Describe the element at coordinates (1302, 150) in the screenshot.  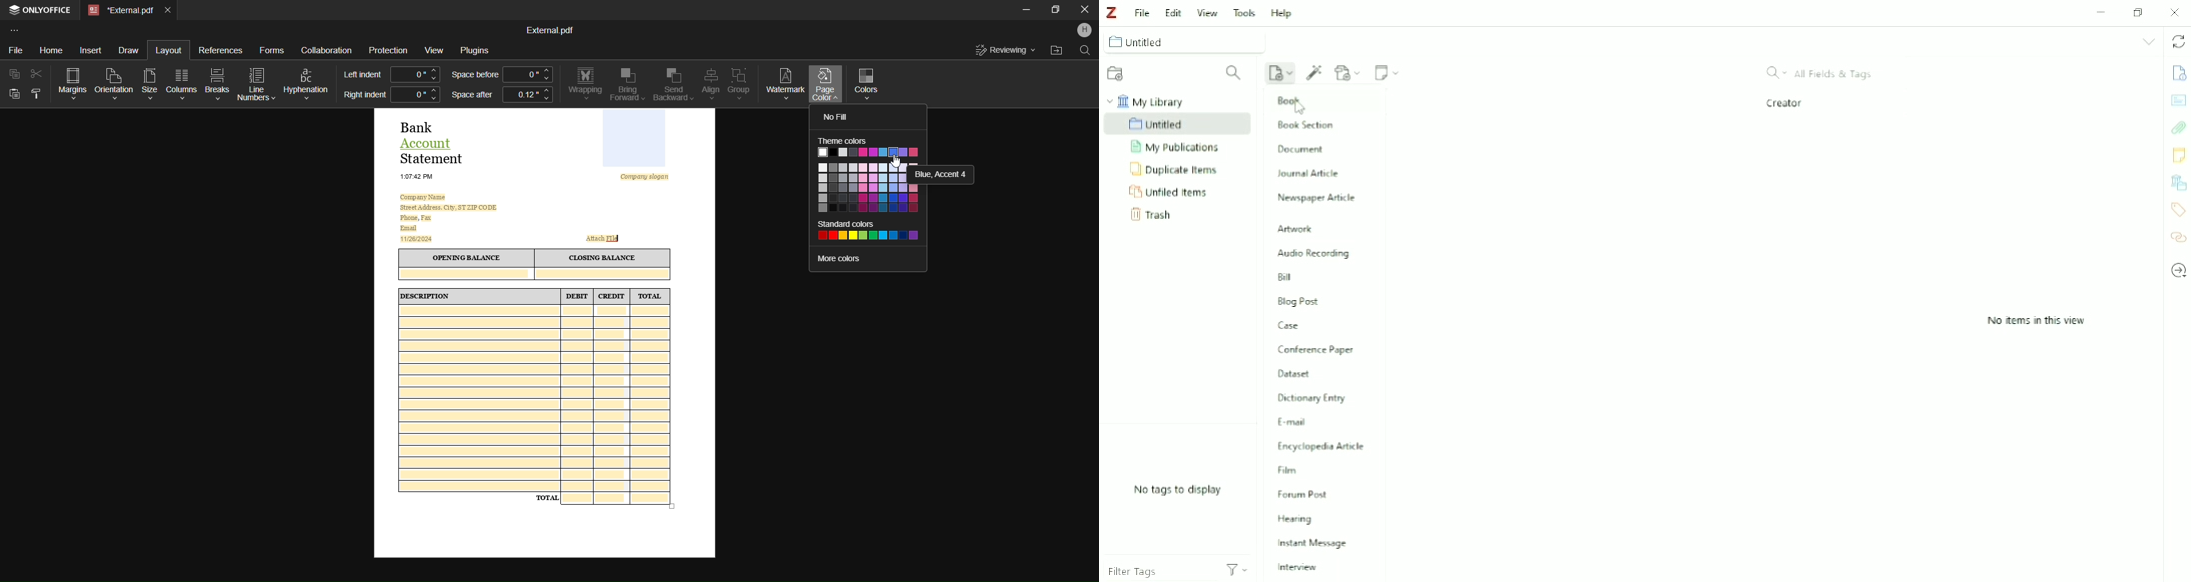
I see `Document` at that location.